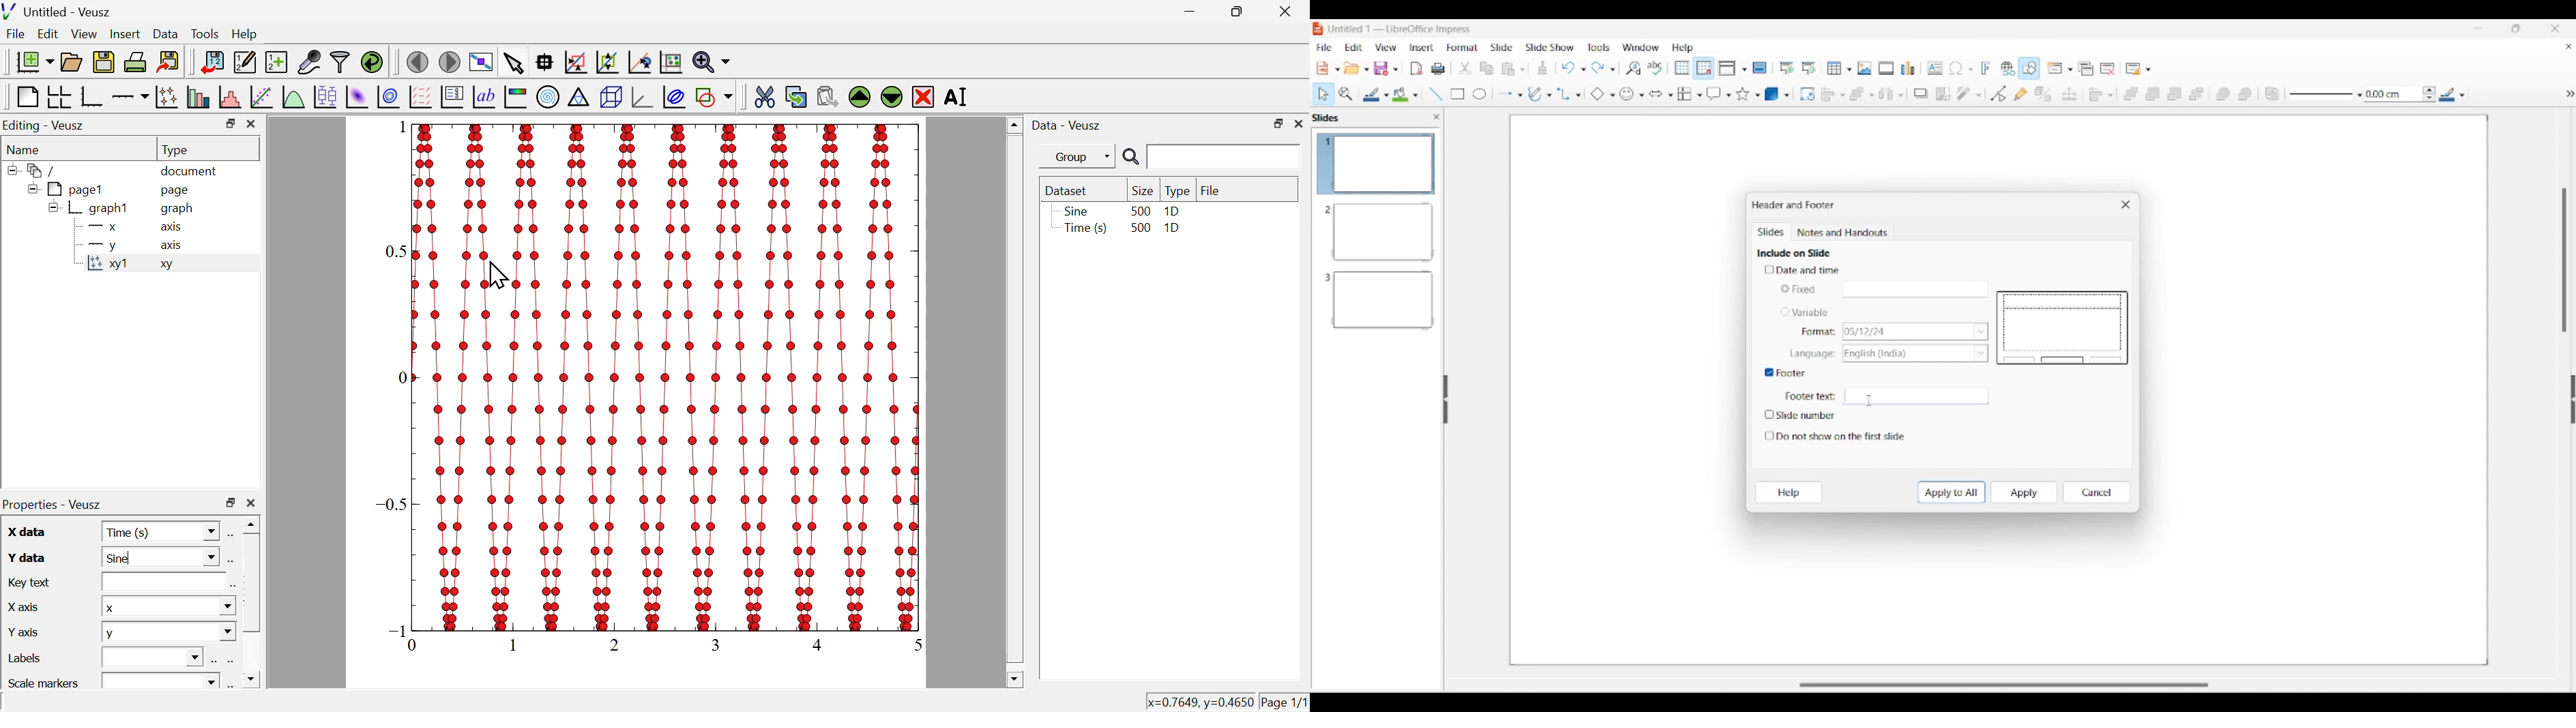 Image resolution: width=2576 pixels, height=728 pixels. What do you see at coordinates (1914, 395) in the screenshot?
I see `Text space for footer text` at bounding box center [1914, 395].